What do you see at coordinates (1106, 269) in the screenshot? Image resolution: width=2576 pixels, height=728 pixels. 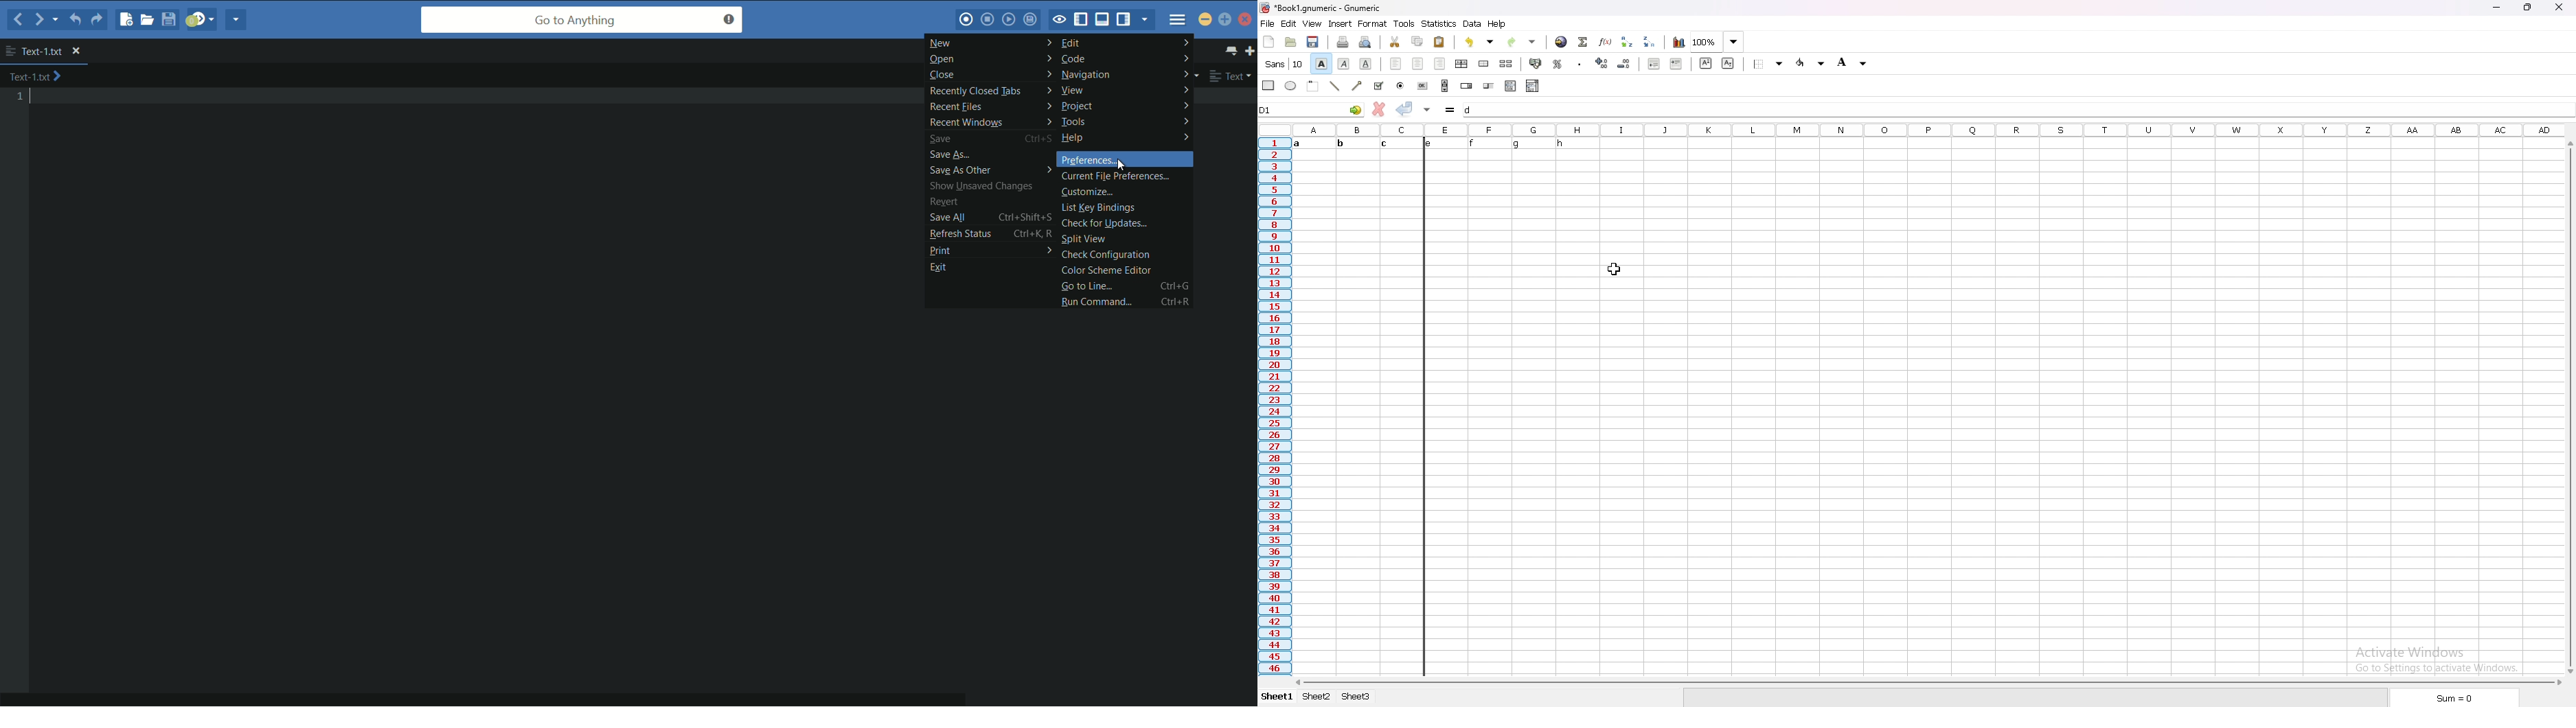 I see `color scheme editor` at bounding box center [1106, 269].